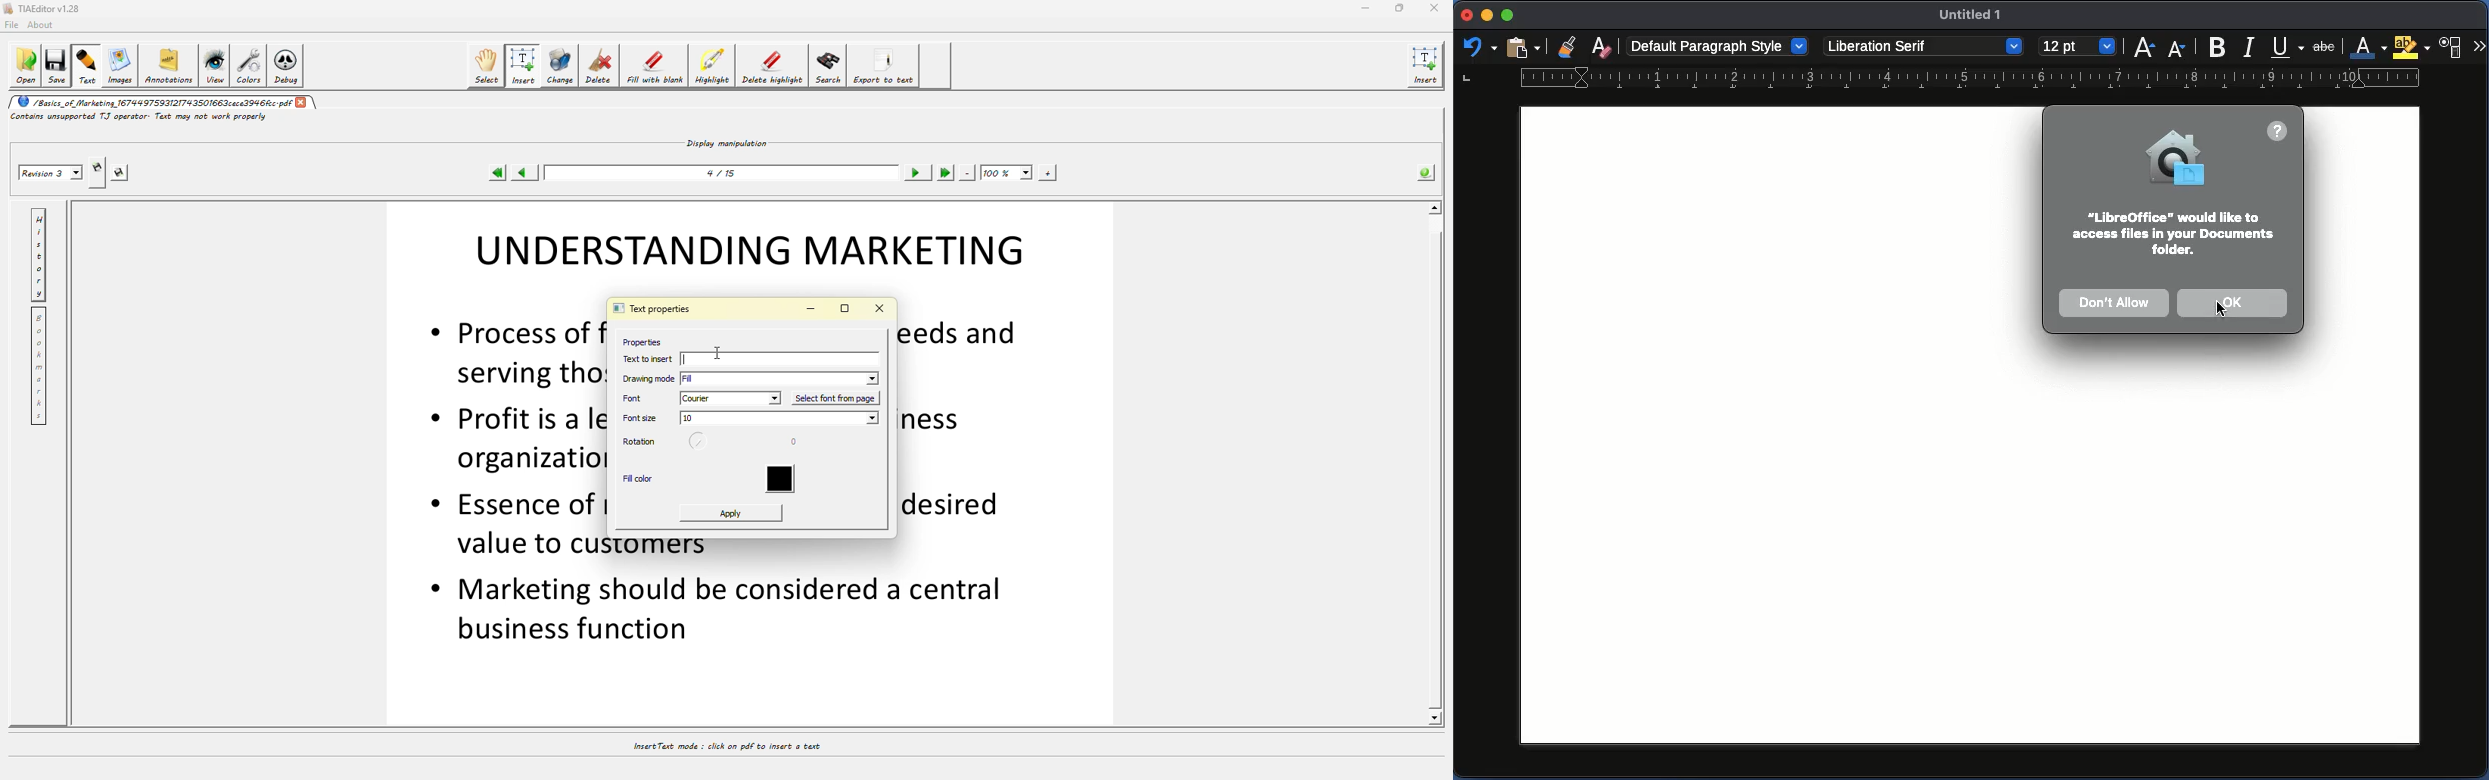  I want to click on Strikethrough, so click(2326, 45).